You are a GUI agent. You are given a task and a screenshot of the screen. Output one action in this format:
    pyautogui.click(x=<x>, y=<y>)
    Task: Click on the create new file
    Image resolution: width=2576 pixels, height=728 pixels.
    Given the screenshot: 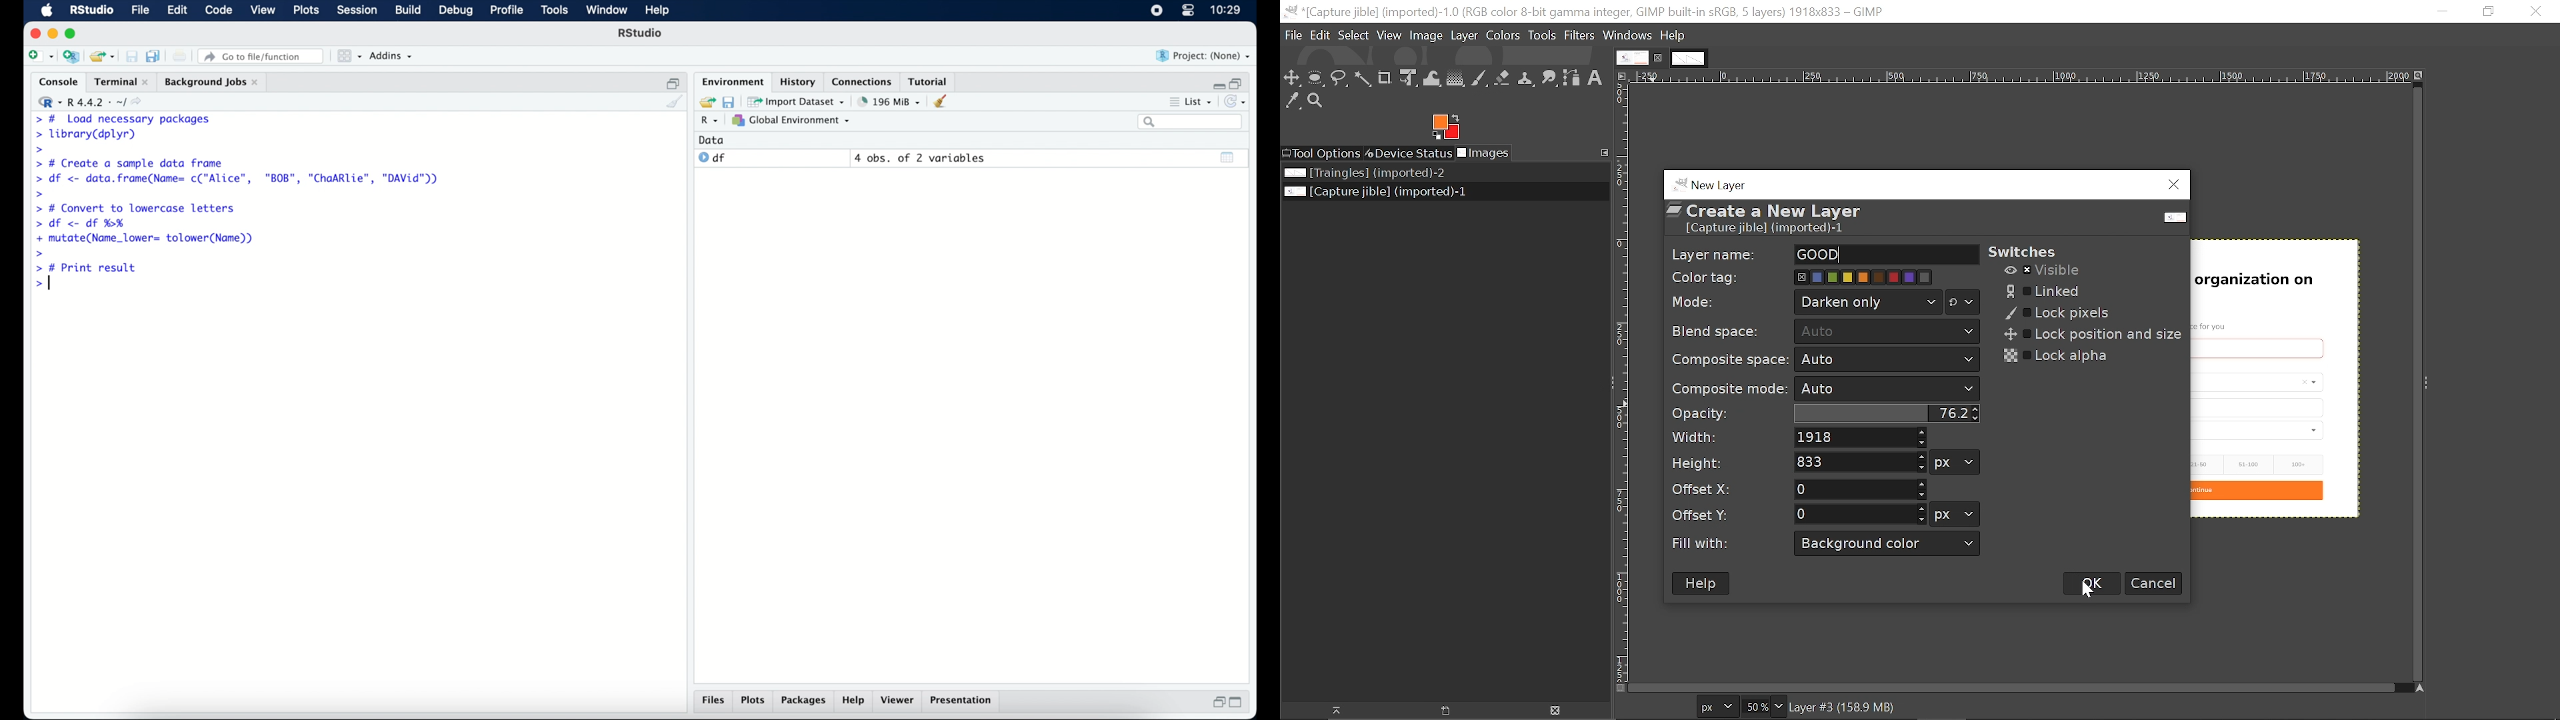 What is the action you would take?
    pyautogui.click(x=40, y=57)
    